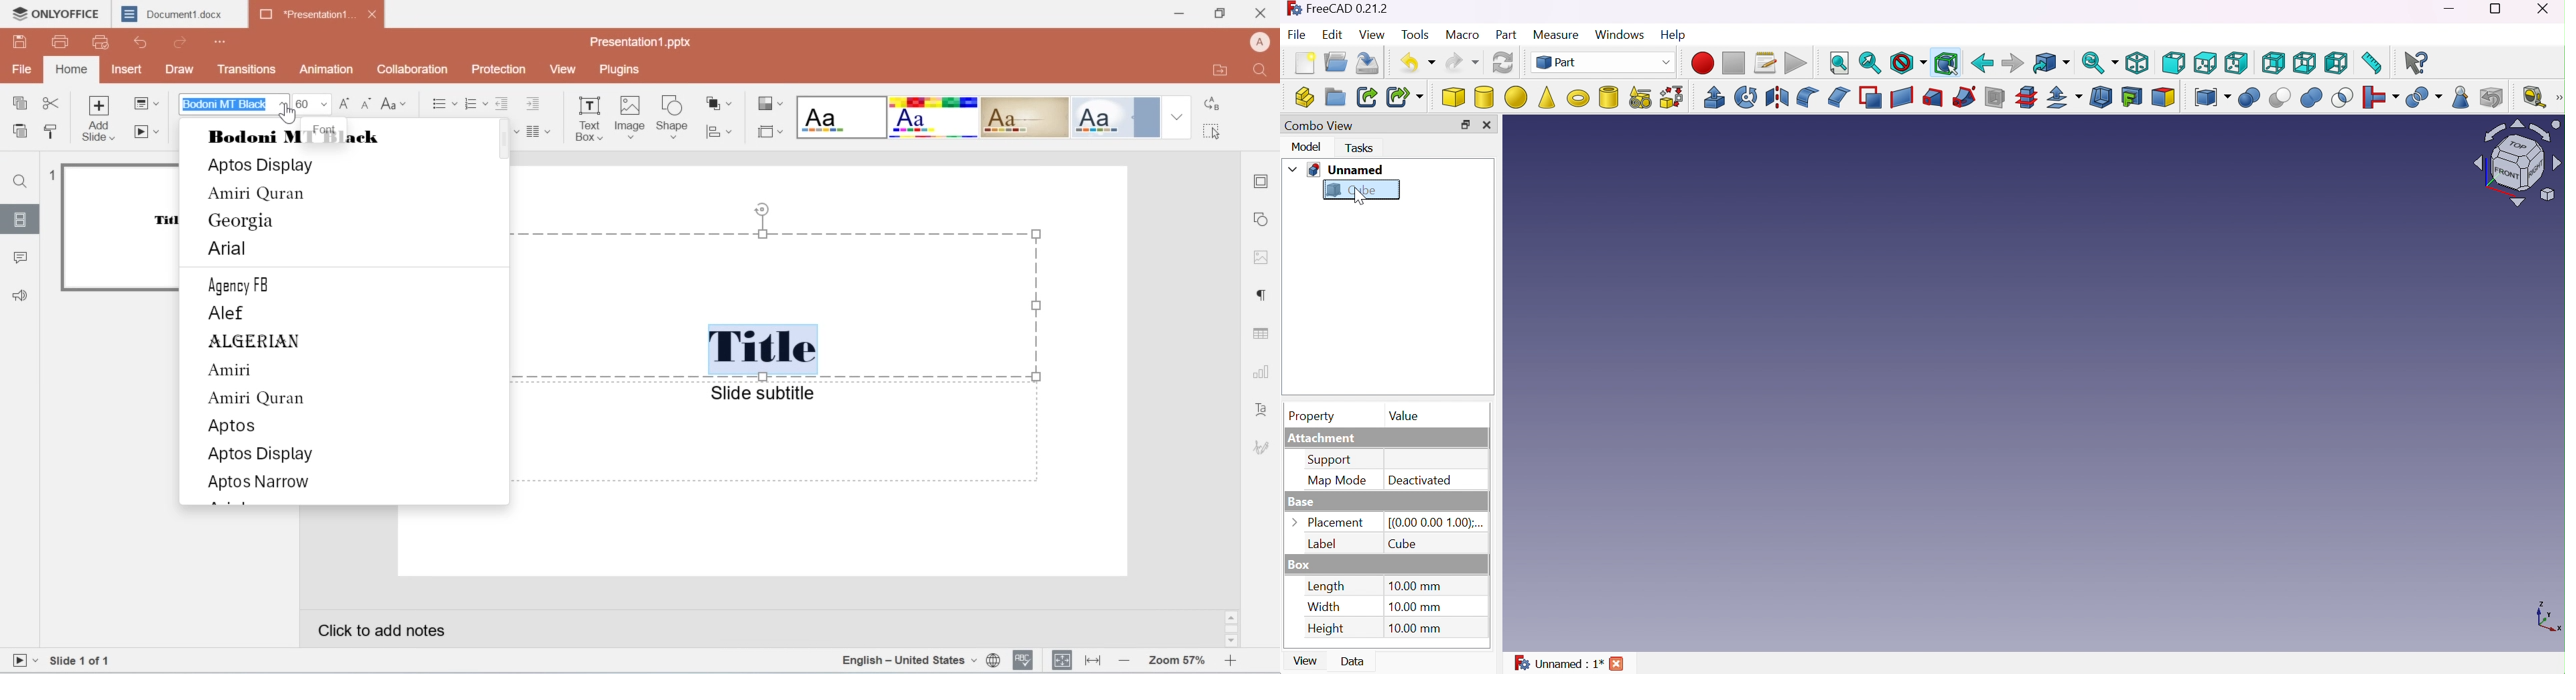 Image resolution: width=2576 pixels, height=700 pixels. Describe the element at coordinates (1983, 62) in the screenshot. I see `Back` at that location.